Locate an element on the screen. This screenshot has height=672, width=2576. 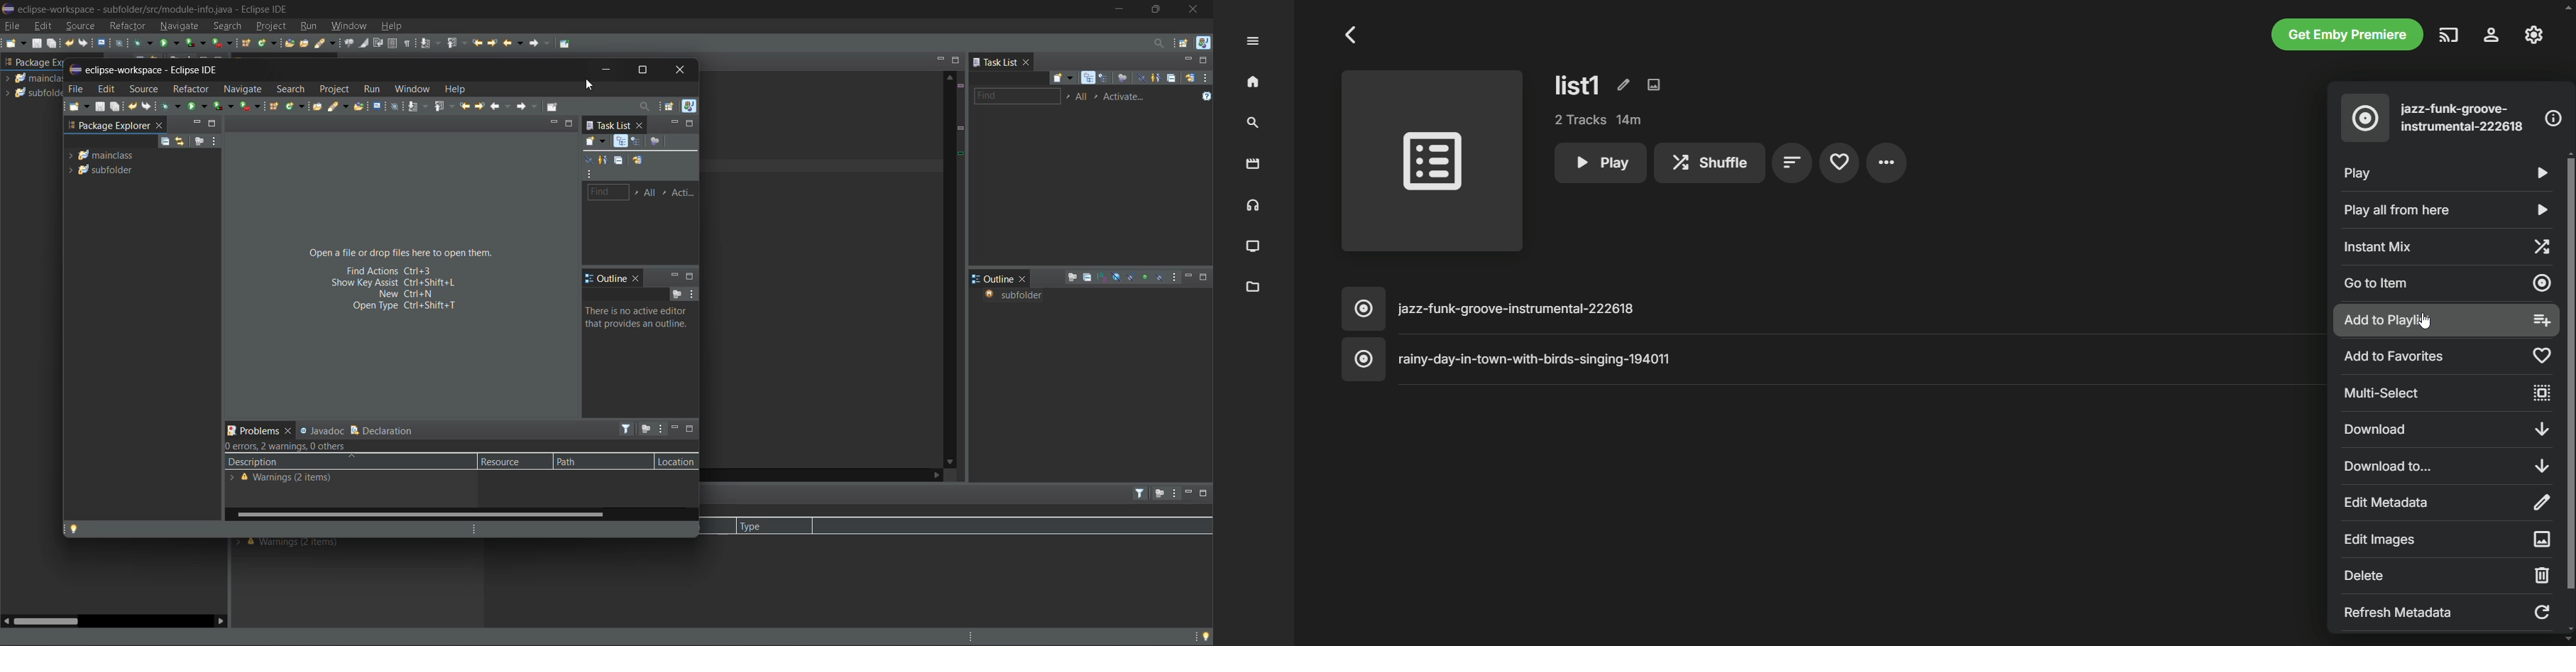
new java package is located at coordinates (247, 44).